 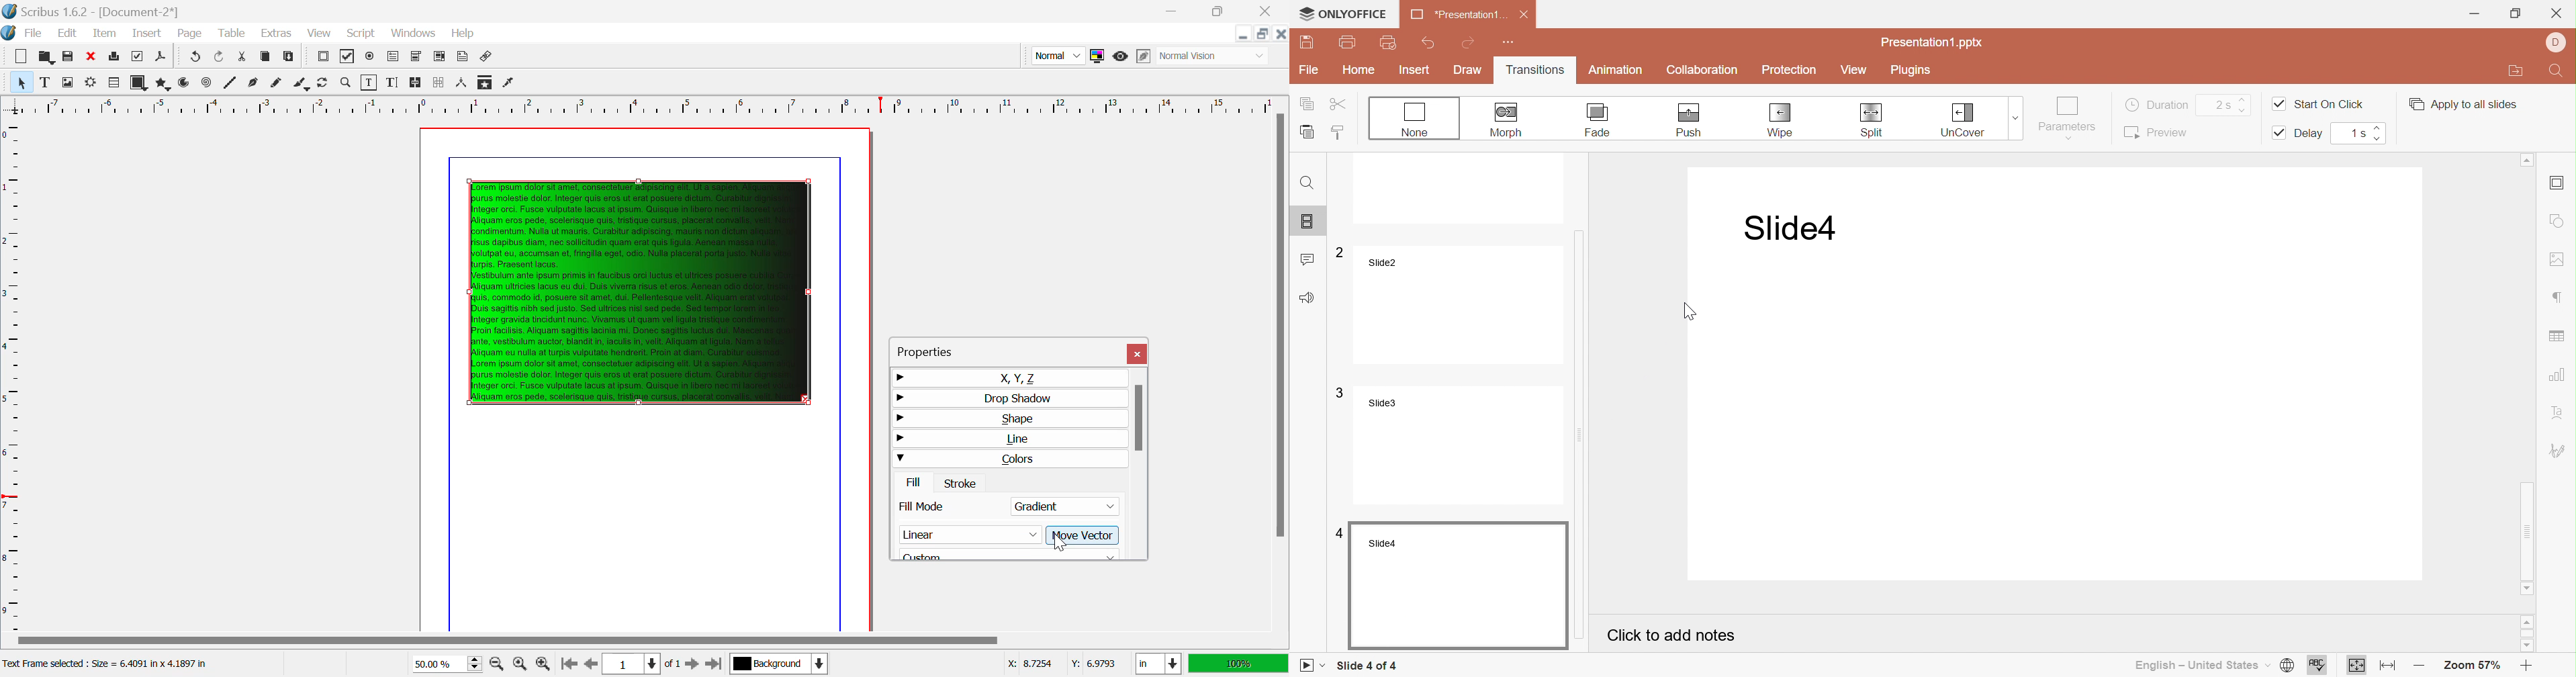 What do you see at coordinates (1139, 354) in the screenshot?
I see `Close` at bounding box center [1139, 354].